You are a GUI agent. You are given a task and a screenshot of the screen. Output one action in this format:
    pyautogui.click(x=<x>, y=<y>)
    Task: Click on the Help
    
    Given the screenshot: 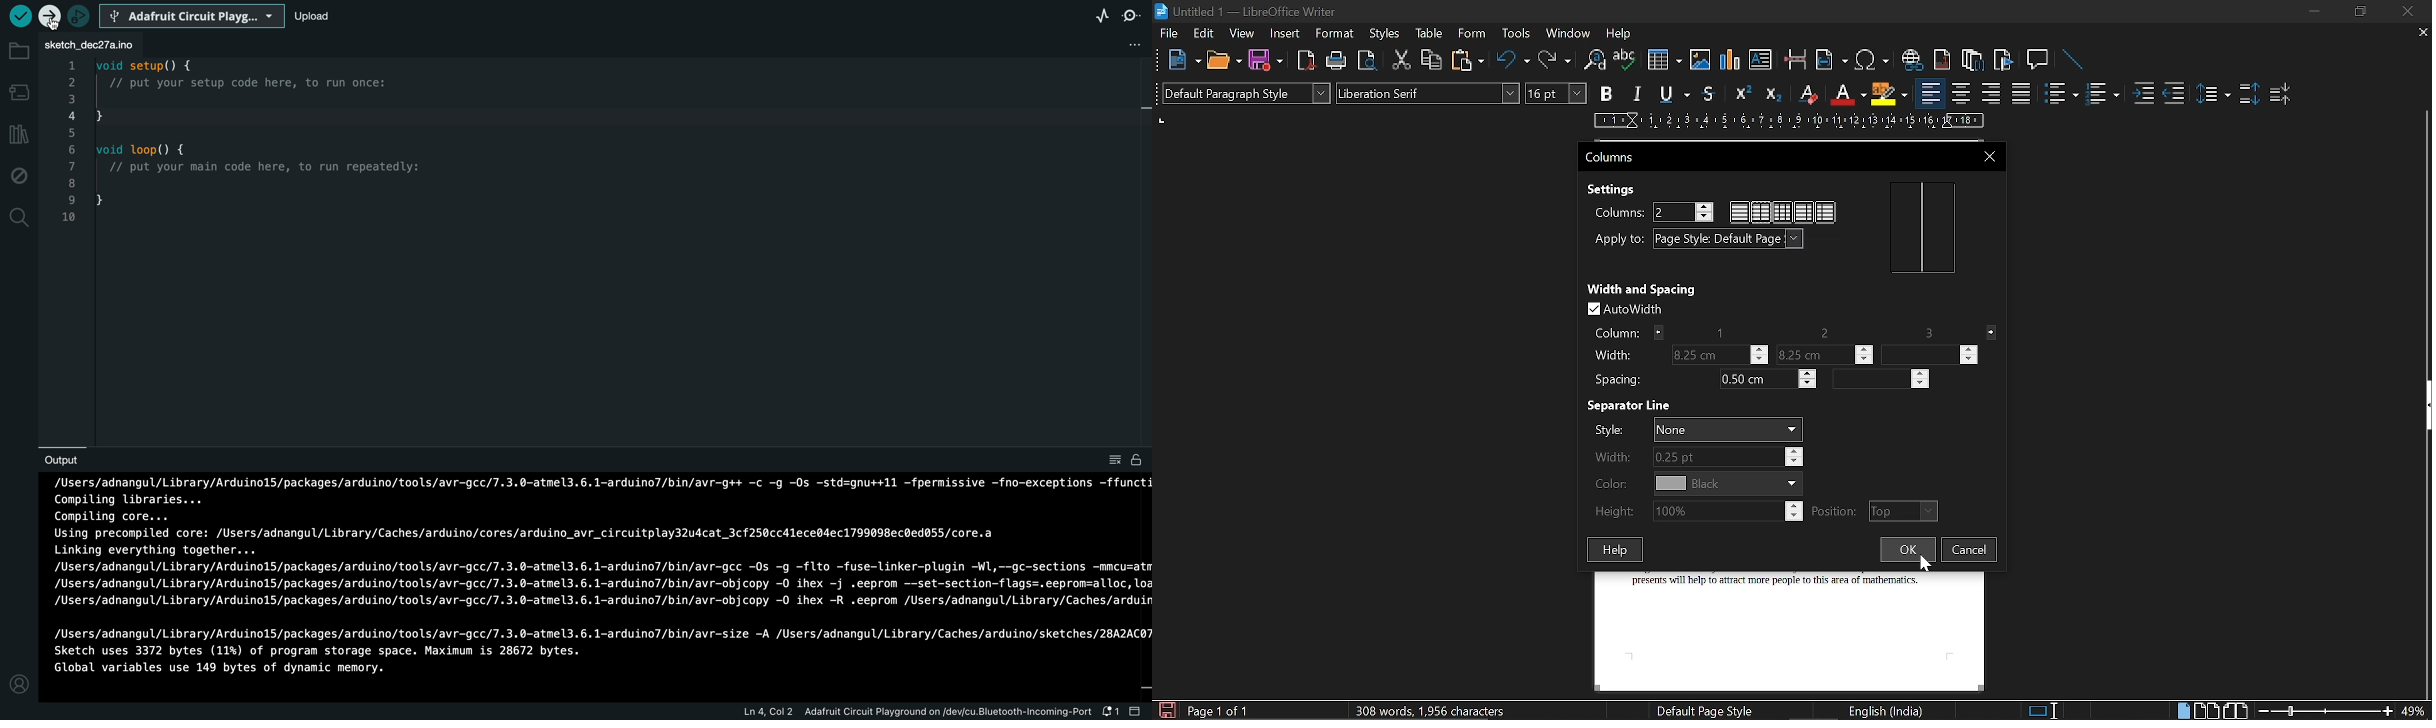 What is the action you would take?
    pyautogui.click(x=1620, y=34)
    